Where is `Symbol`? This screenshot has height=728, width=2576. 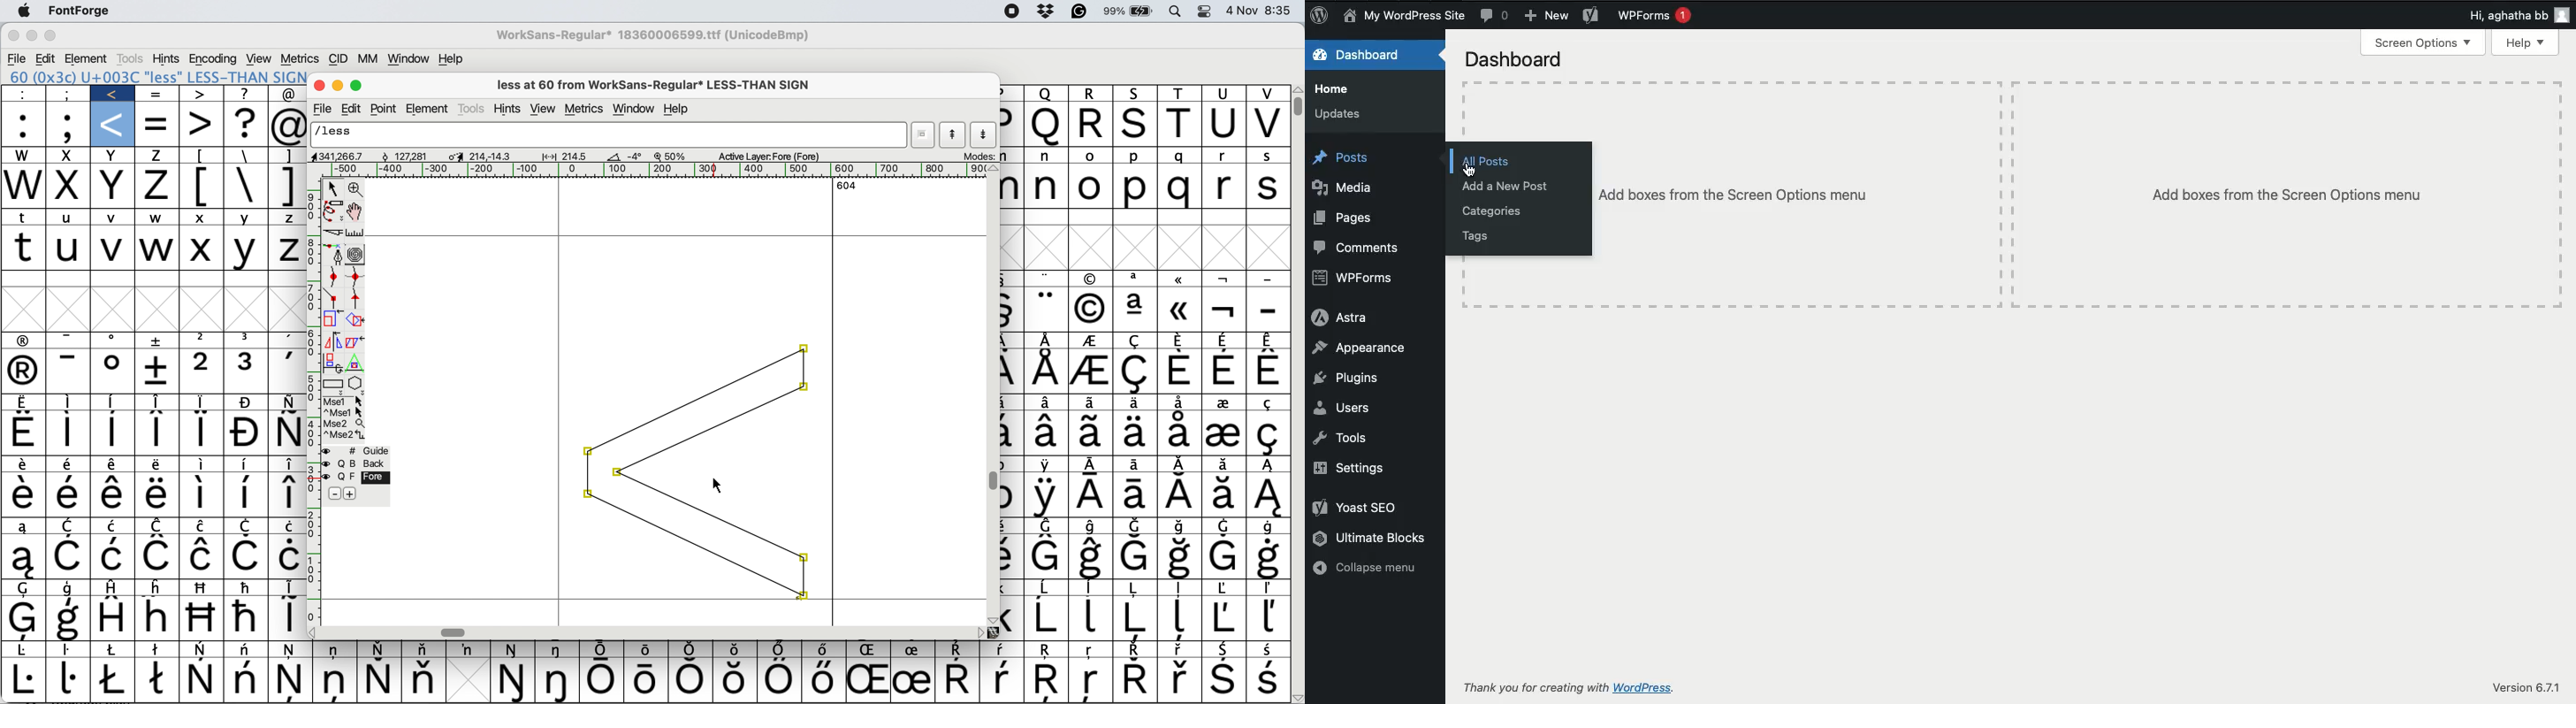
Symbol is located at coordinates (1013, 372).